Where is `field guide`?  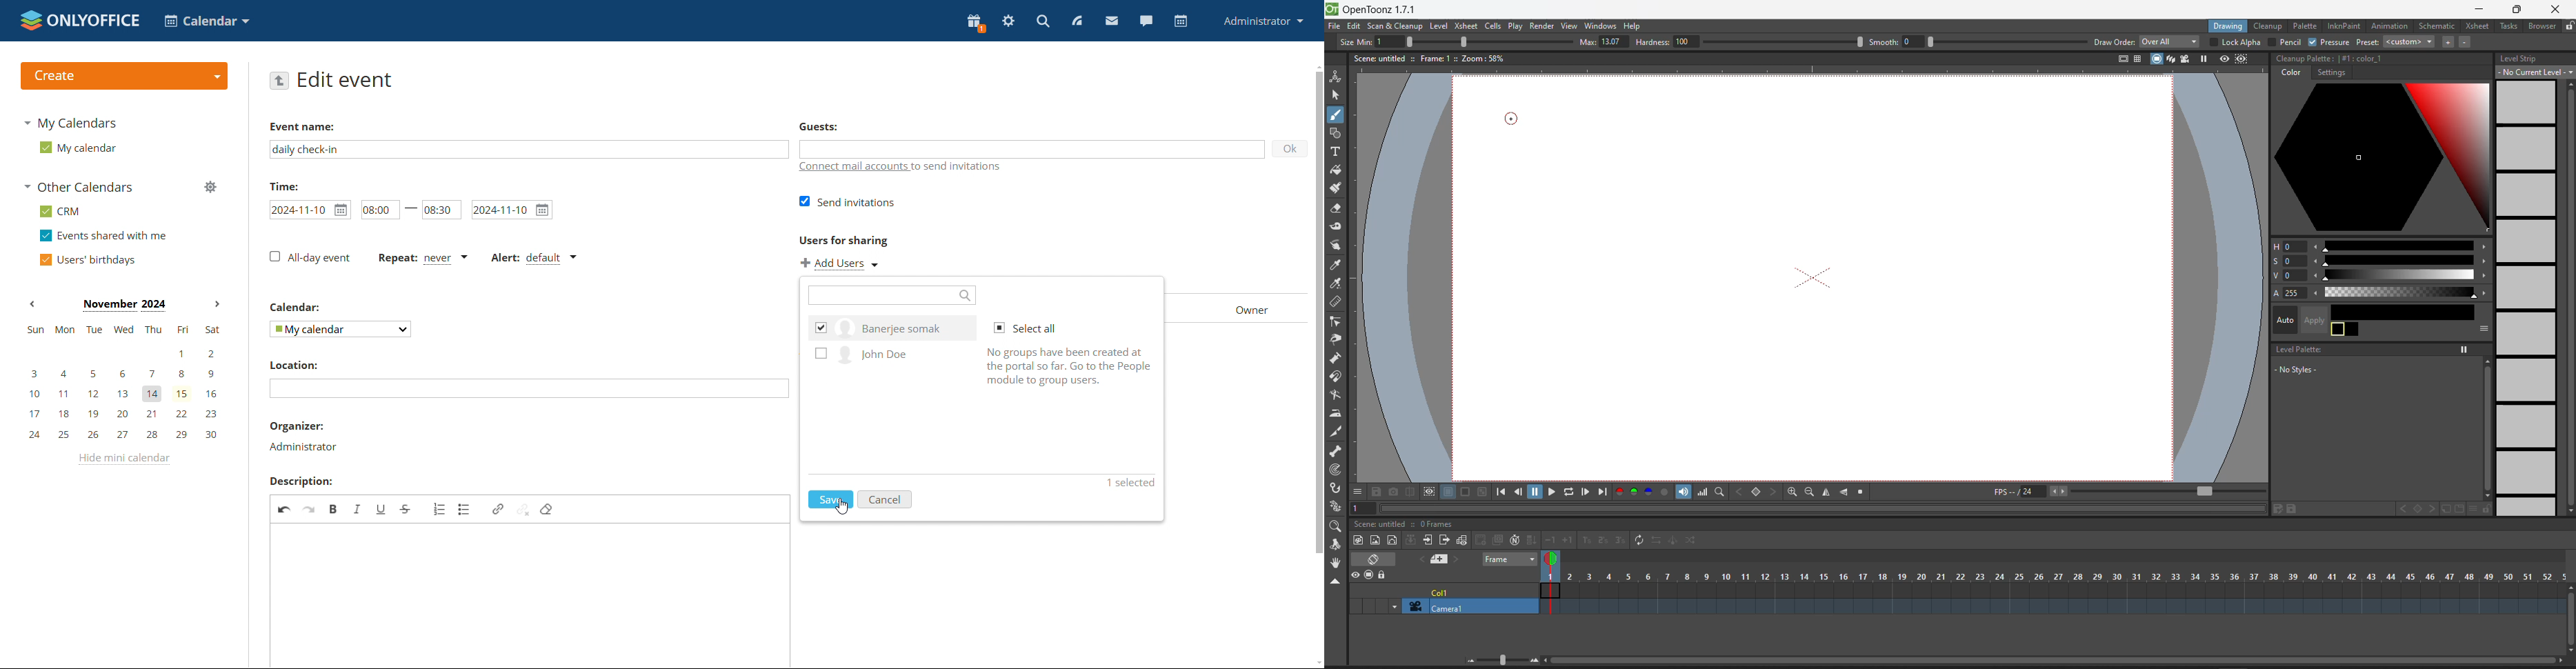 field guide is located at coordinates (2137, 58).